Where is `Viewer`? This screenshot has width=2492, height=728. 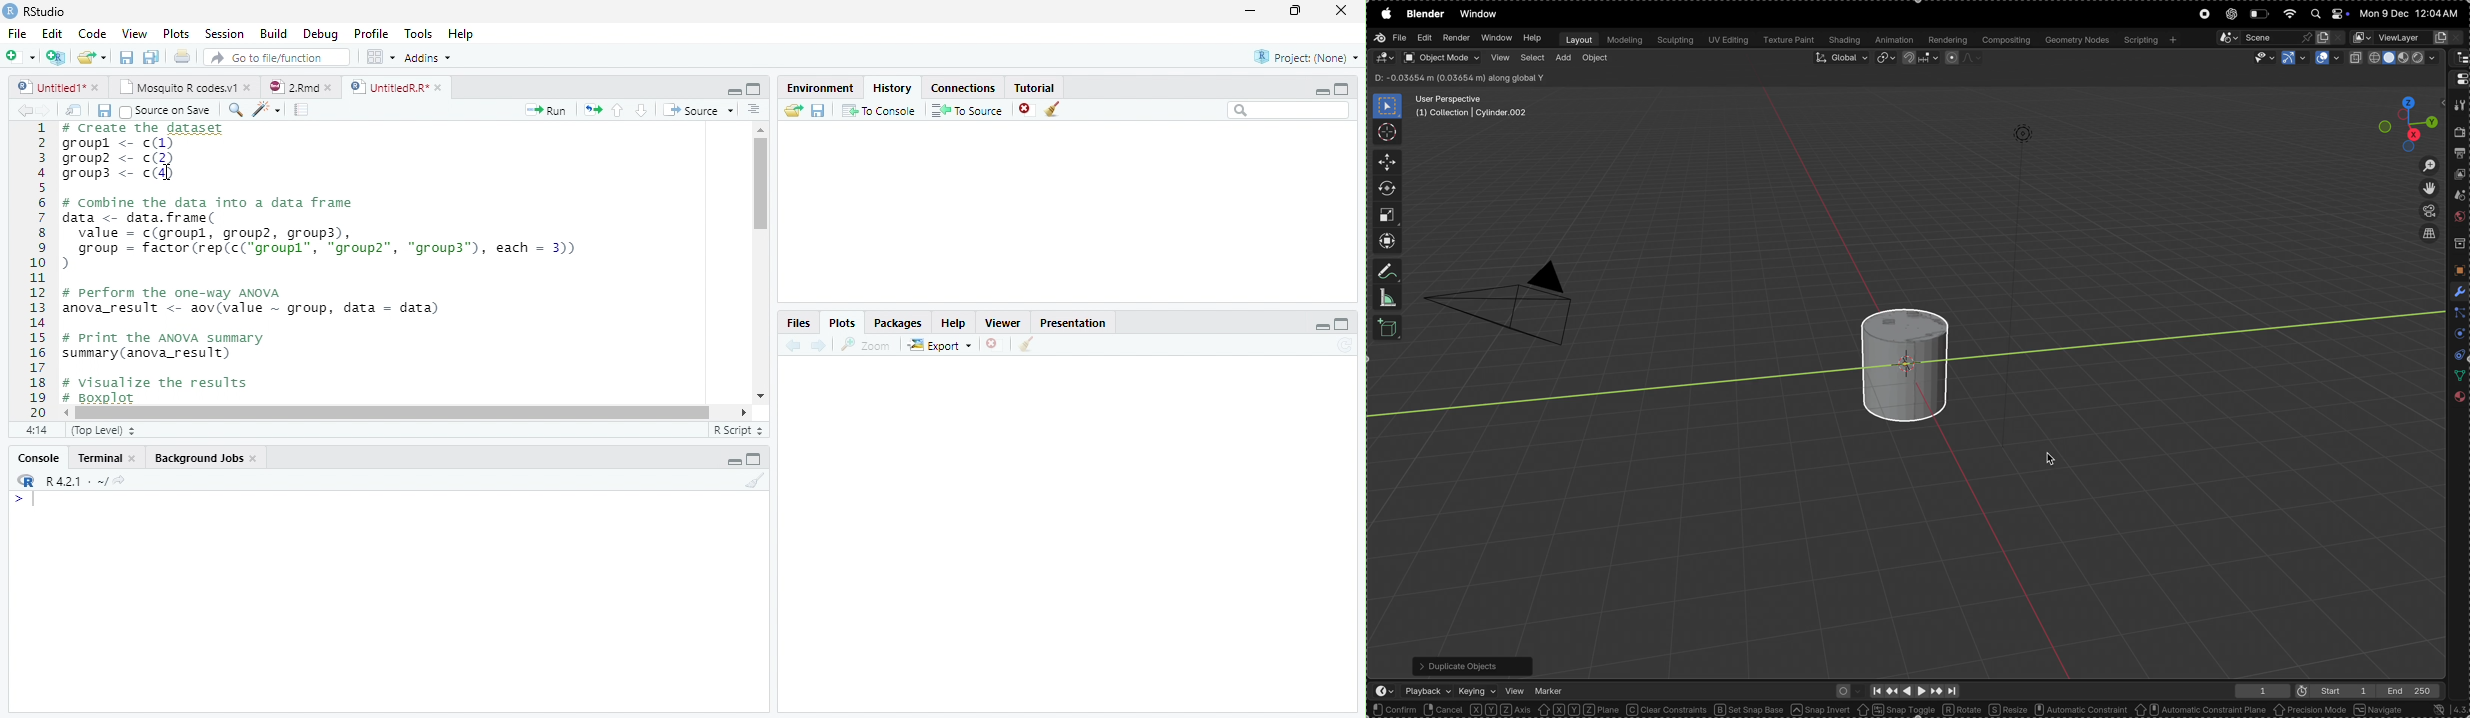 Viewer is located at coordinates (1005, 322).